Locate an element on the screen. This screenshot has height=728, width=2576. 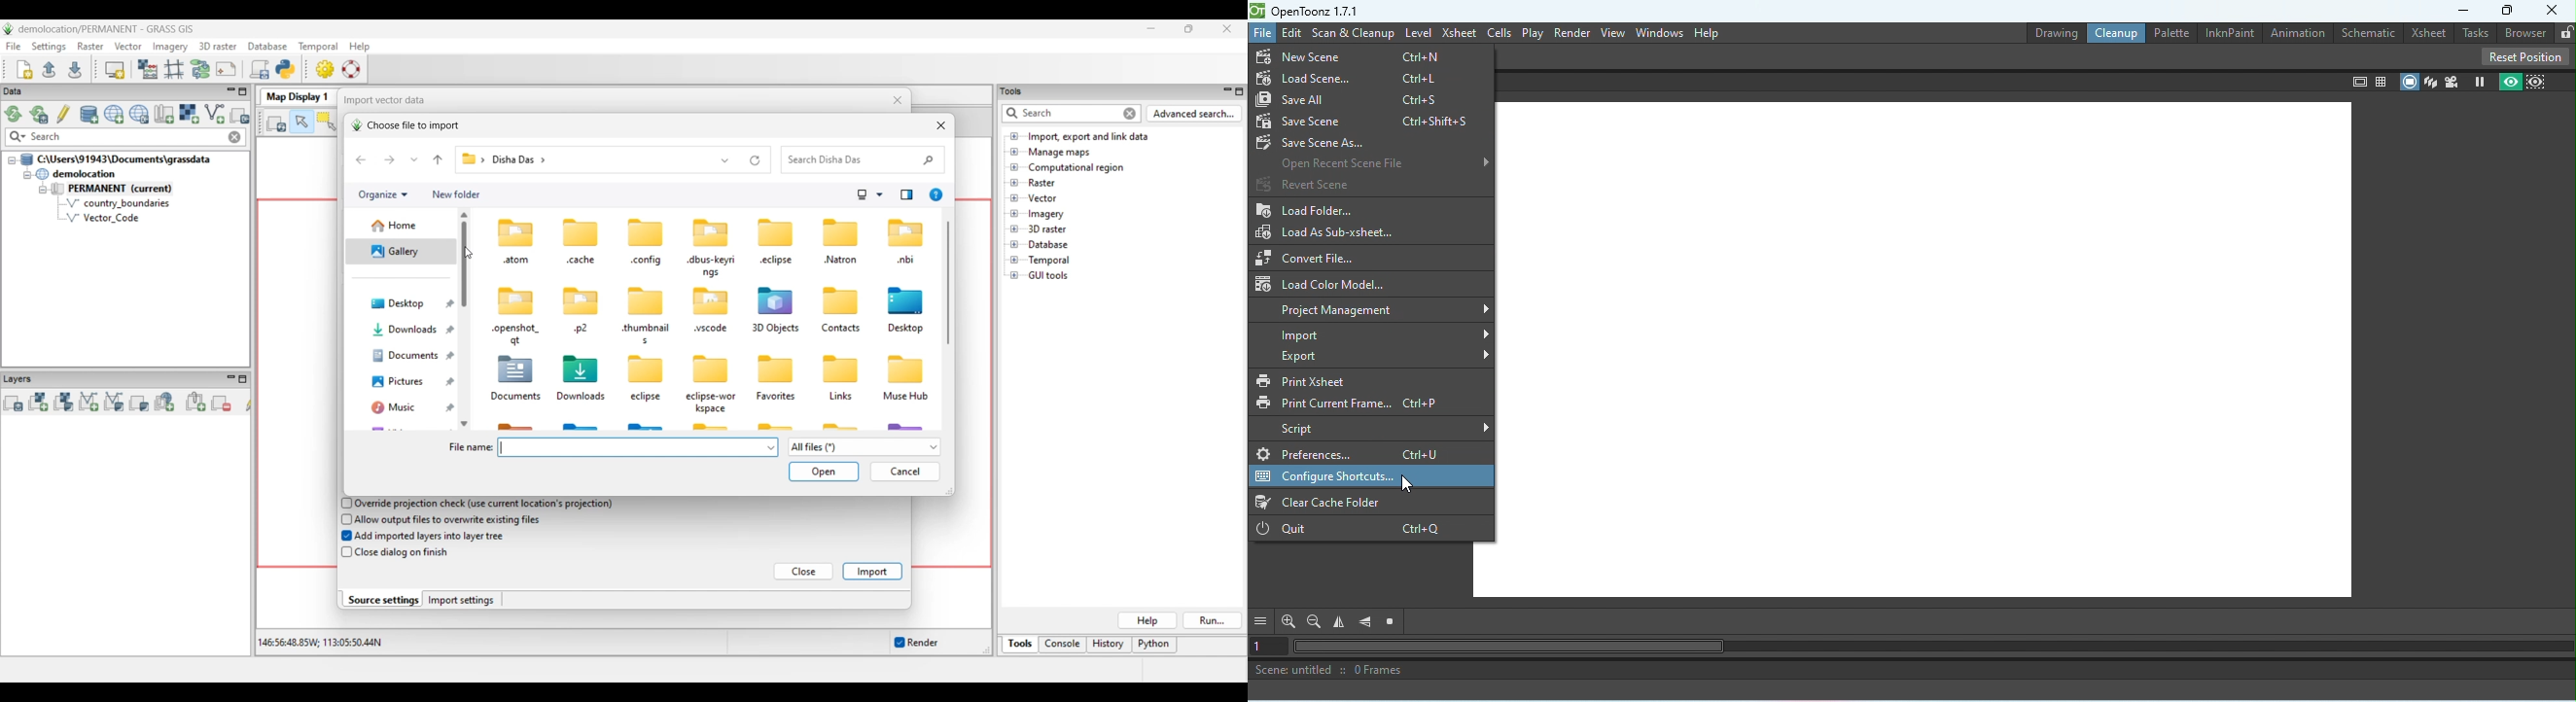
Minimize Tools panel is located at coordinates (1226, 91).